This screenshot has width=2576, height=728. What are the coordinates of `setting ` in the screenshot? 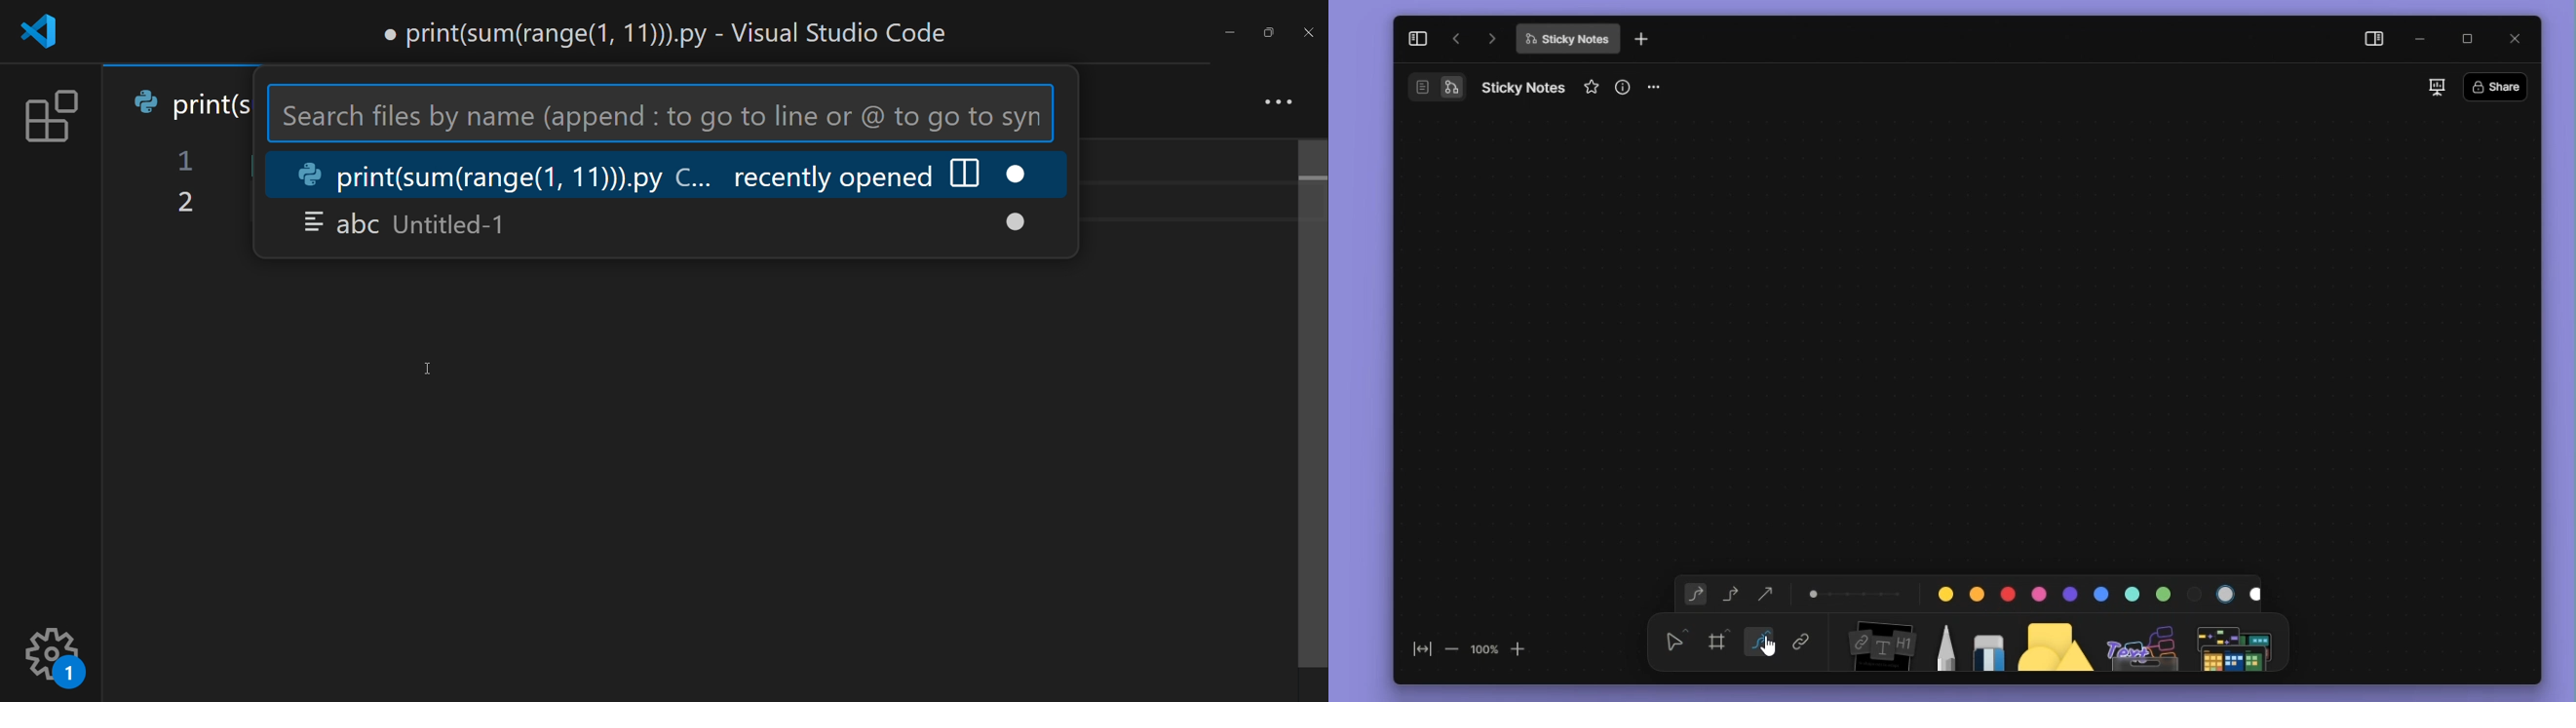 It's located at (53, 653).